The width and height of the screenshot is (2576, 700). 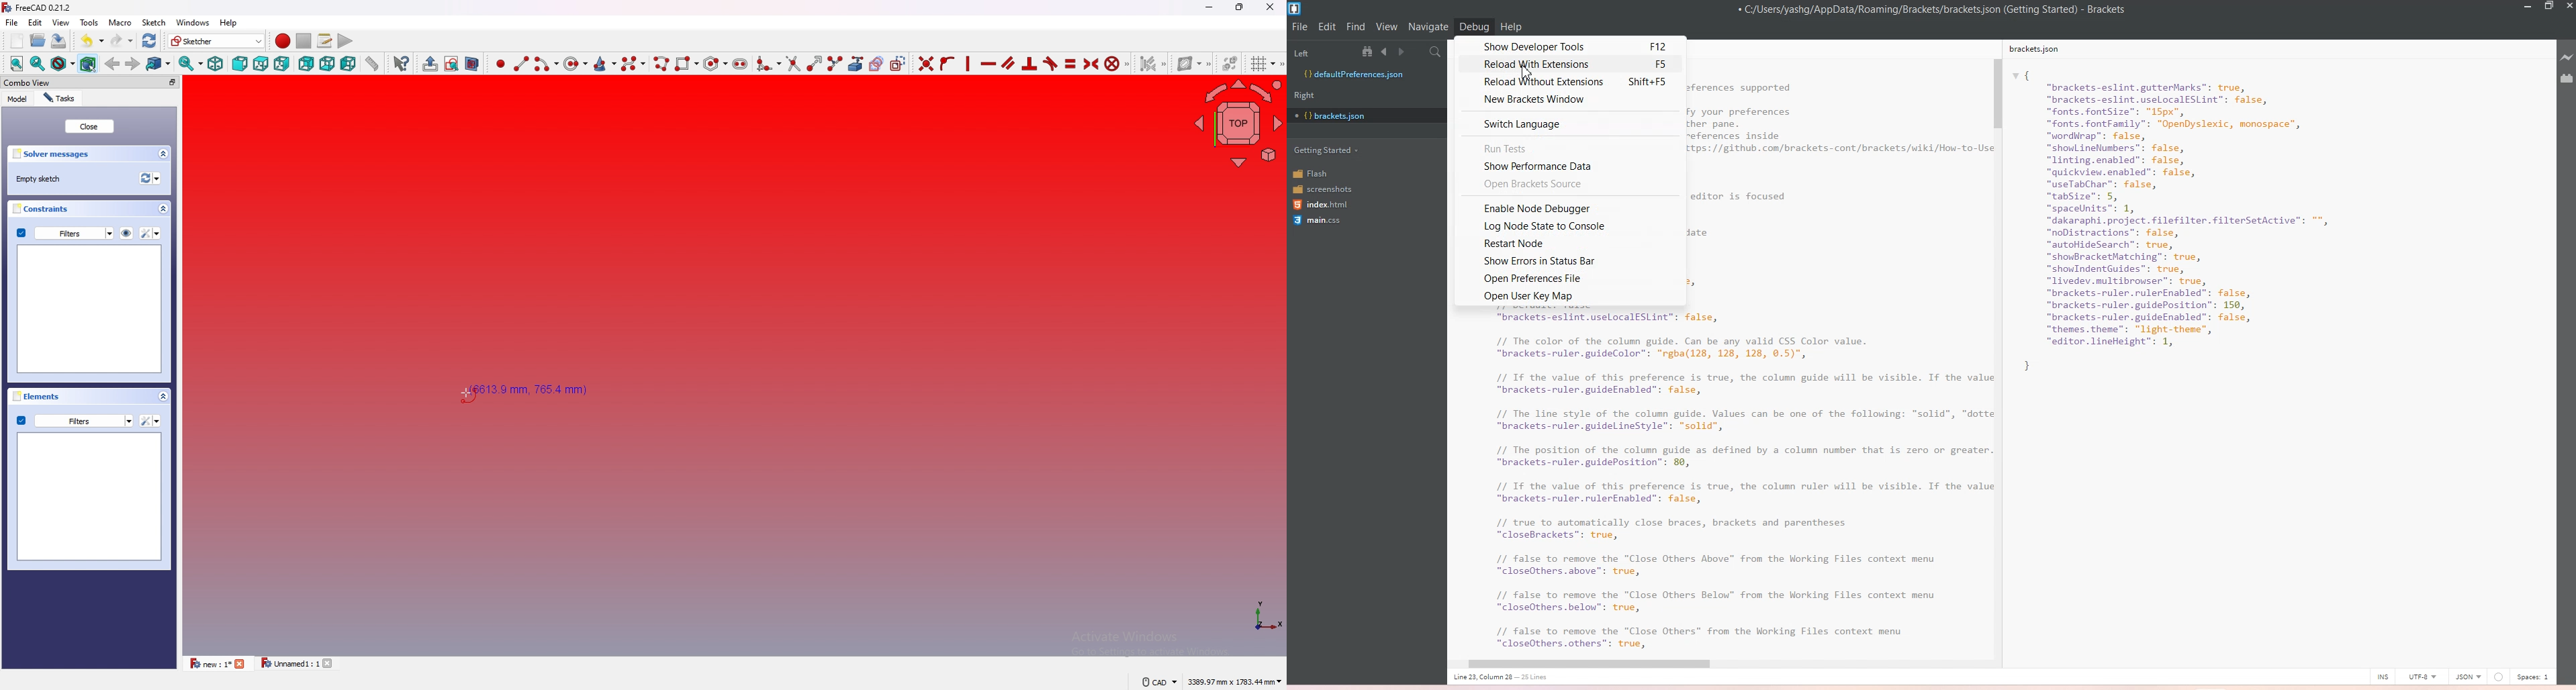 What do you see at coordinates (877, 64) in the screenshot?
I see `create carbon copy` at bounding box center [877, 64].